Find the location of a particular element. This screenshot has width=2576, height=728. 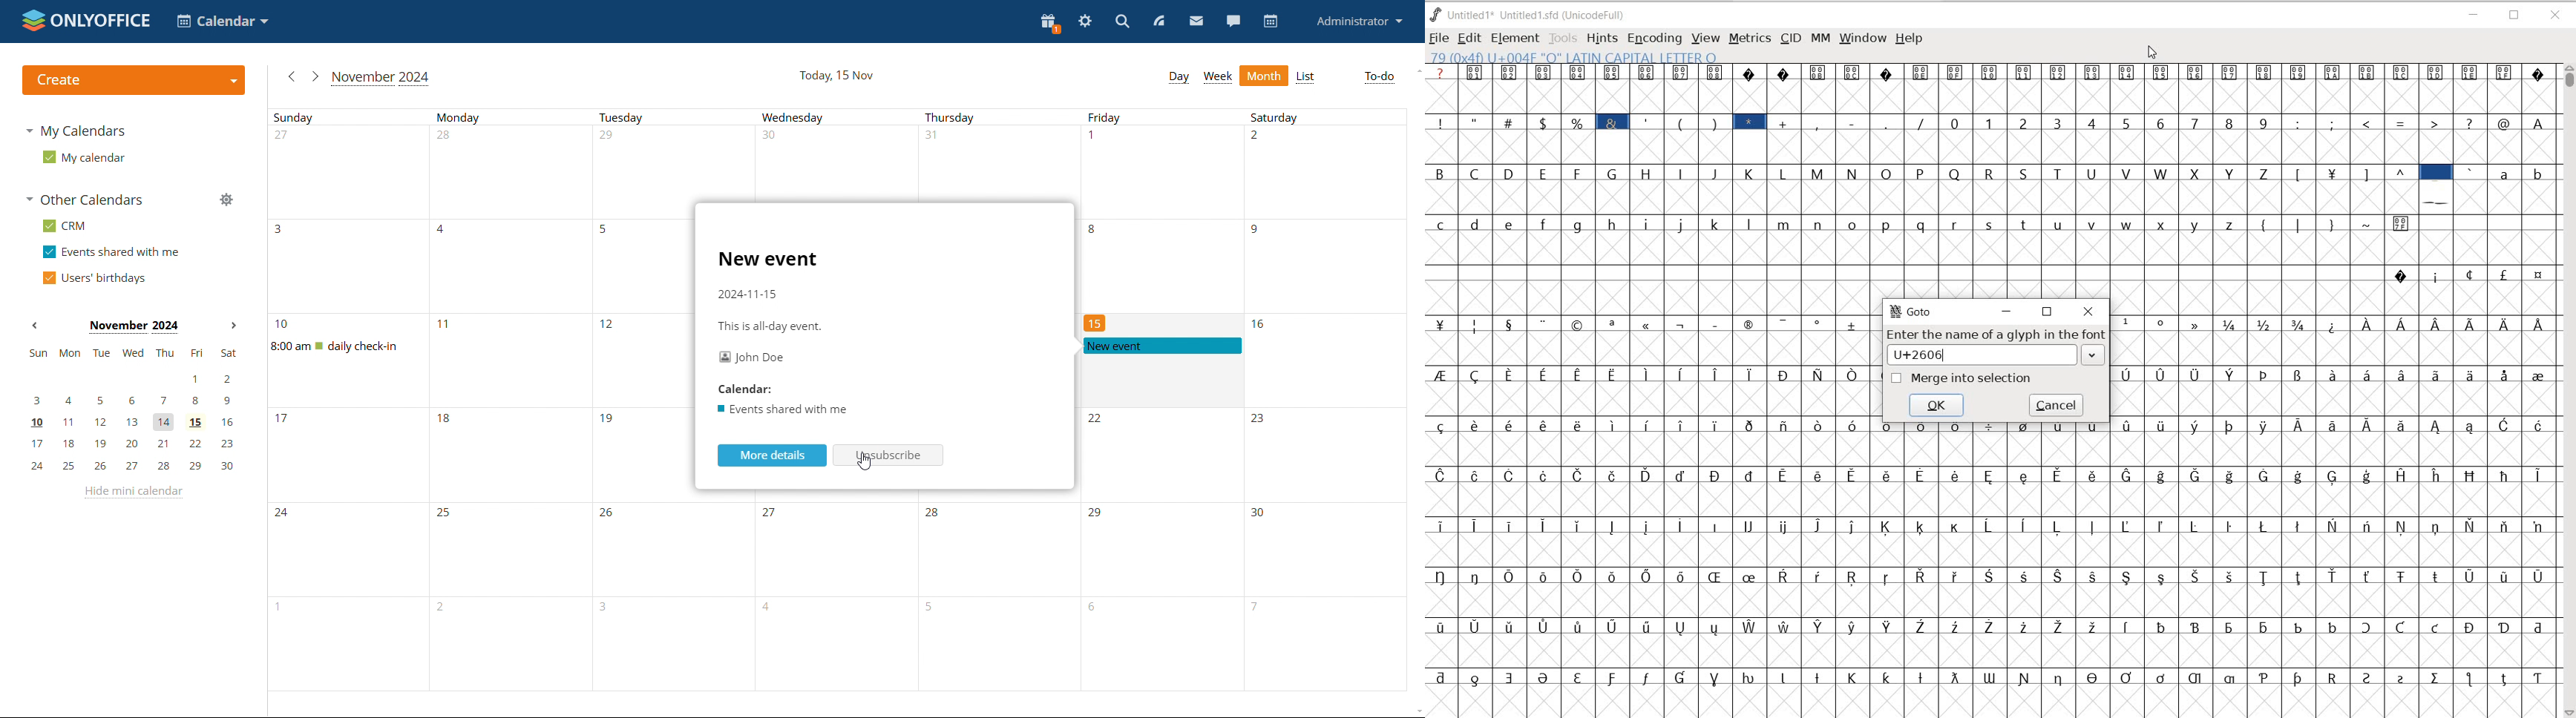

Number is located at coordinates (1255, 231).